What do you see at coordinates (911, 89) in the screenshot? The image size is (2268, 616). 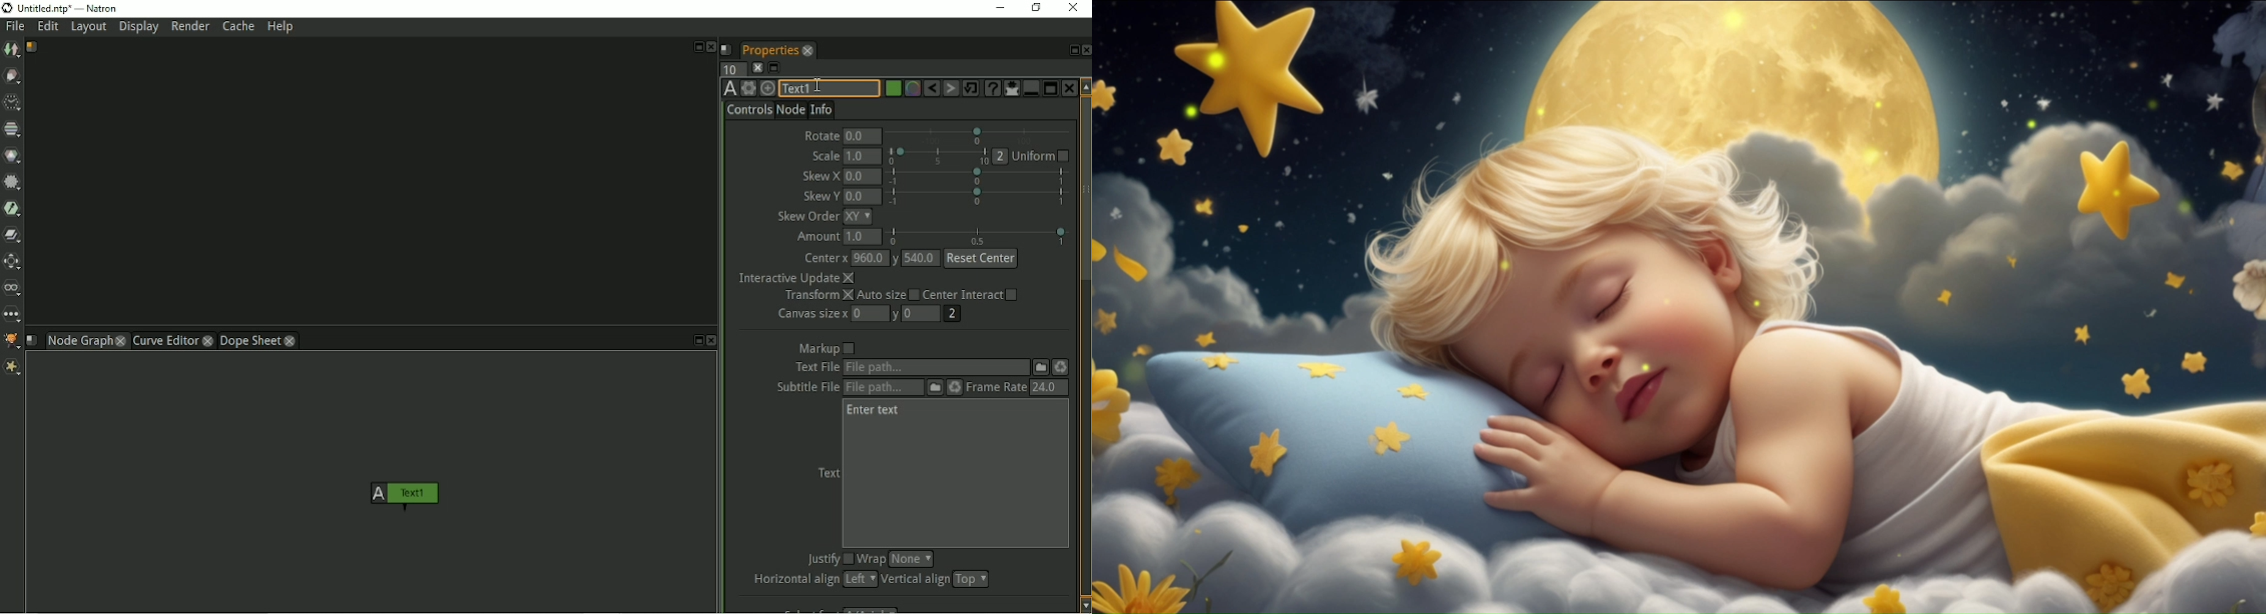 I see `Overlay color` at bounding box center [911, 89].